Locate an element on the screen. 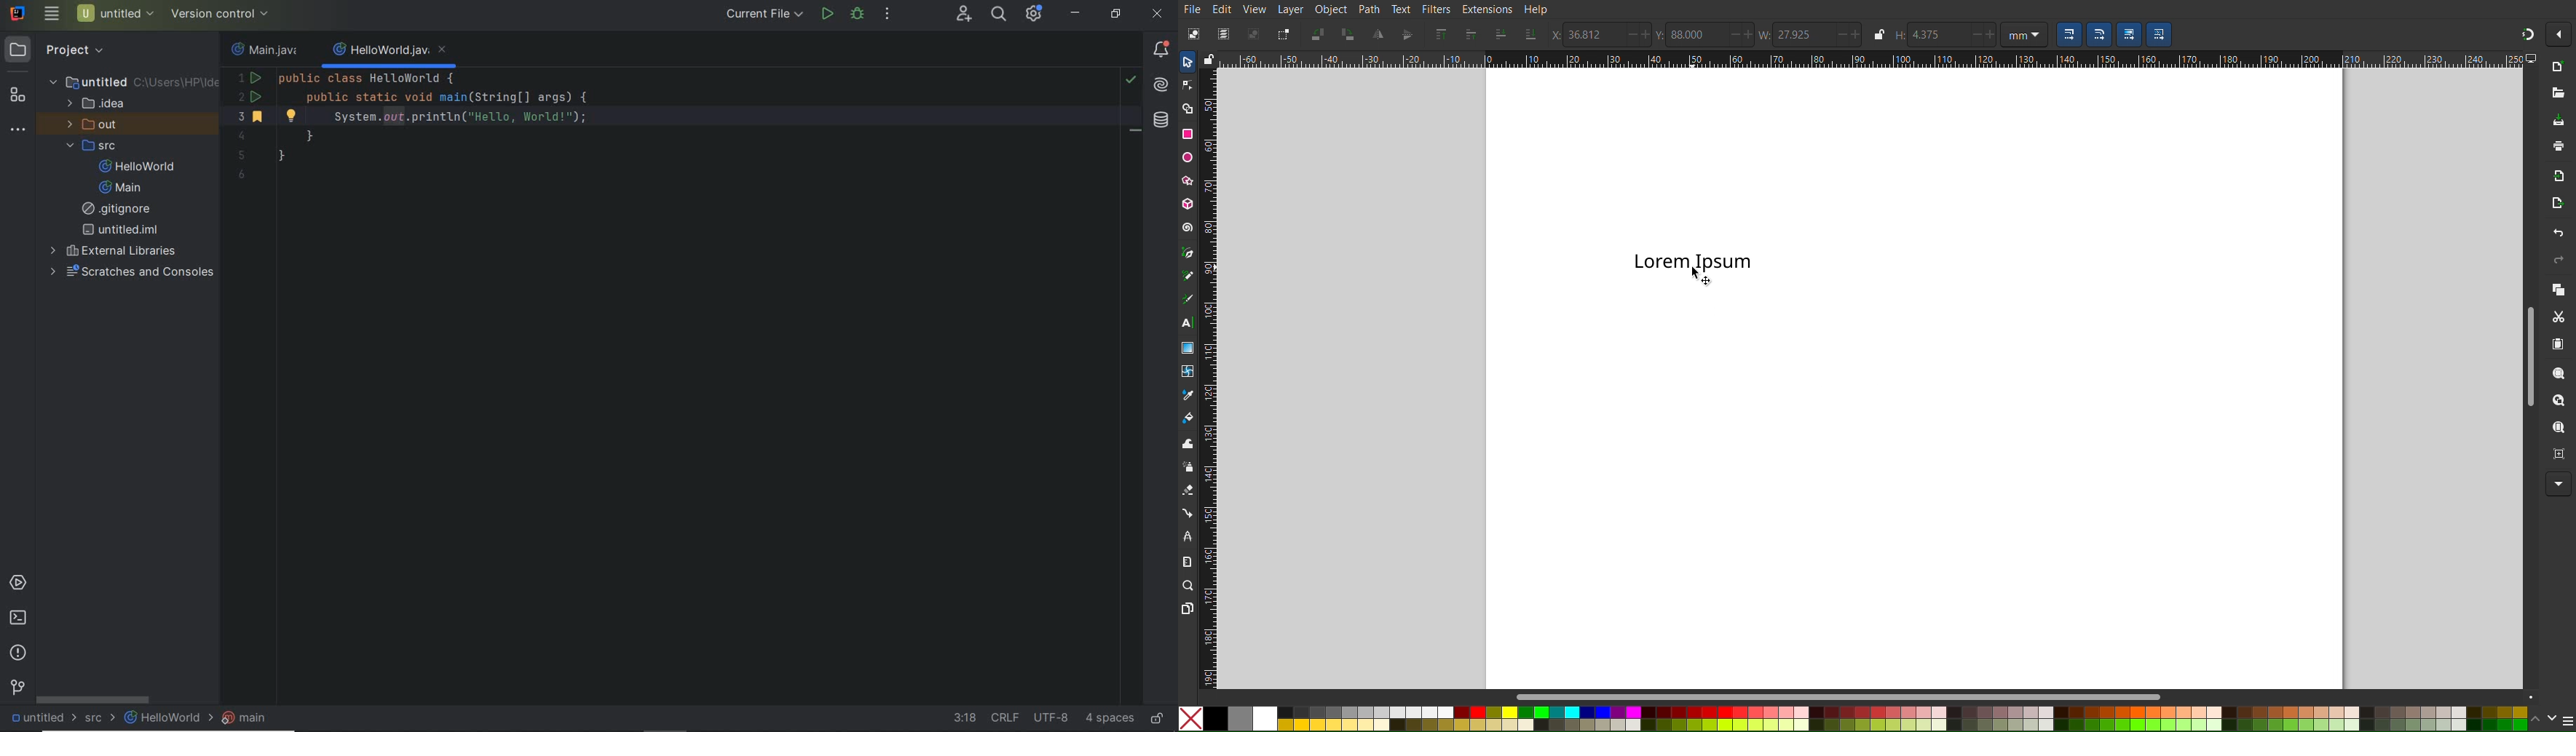 The image size is (2576, 756). Color is located at coordinates (1852, 719).